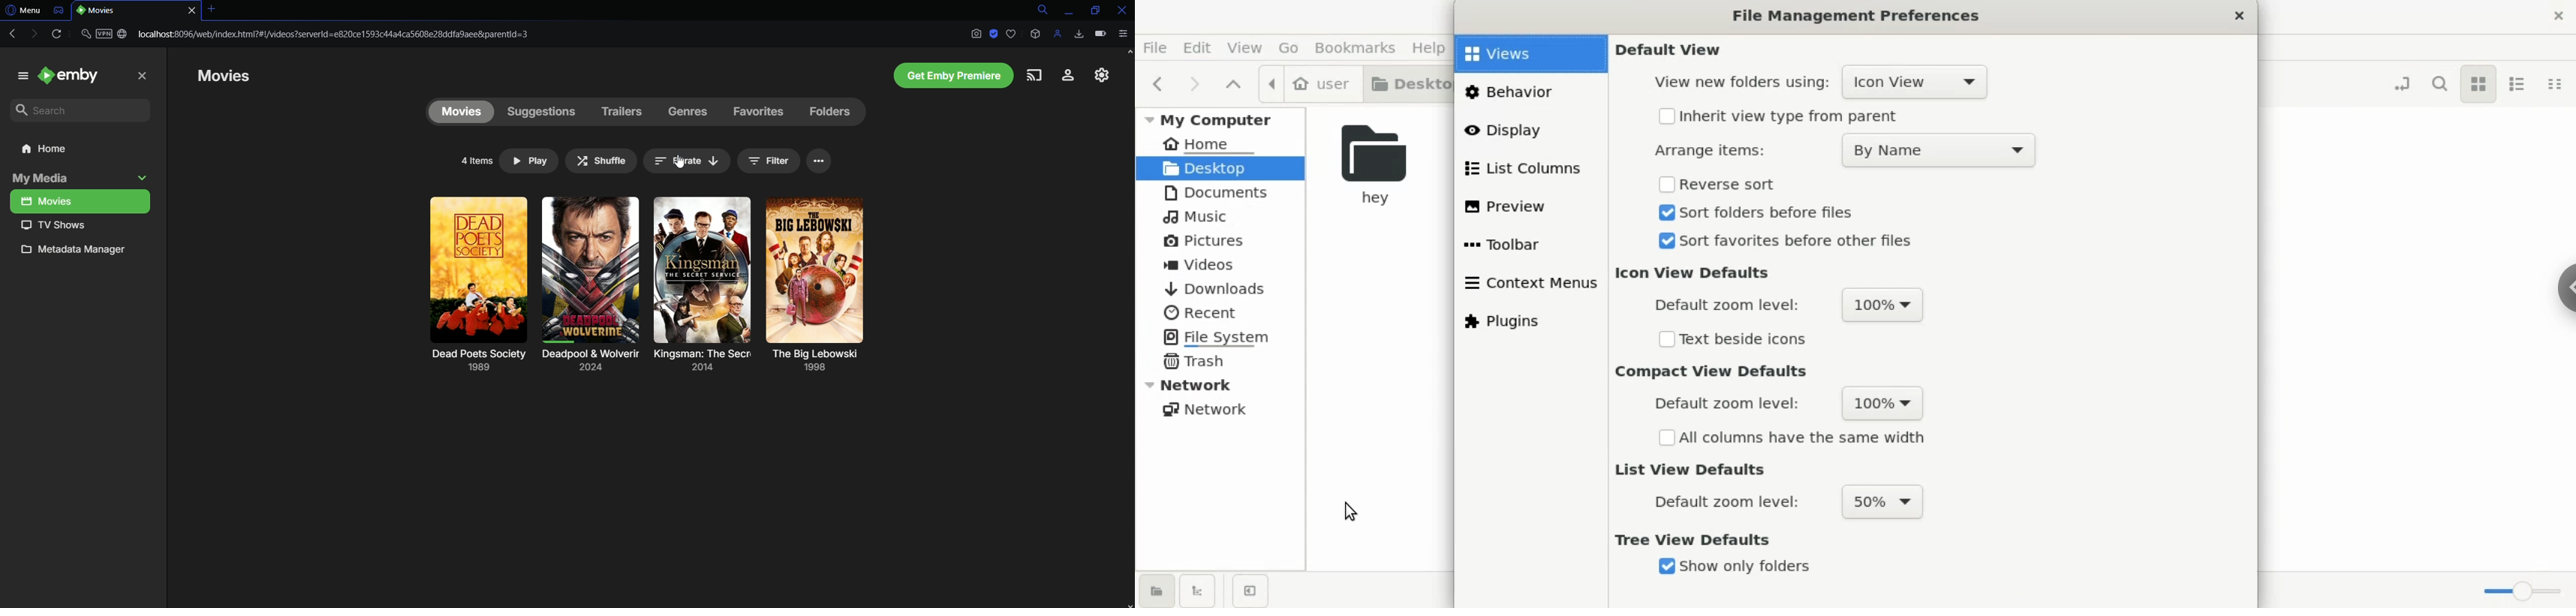 The image size is (2576, 616). What do you see at coordinates (1696, 471) in the screenshot?
I see `list view defaults` at bounding box center [1696, 471].